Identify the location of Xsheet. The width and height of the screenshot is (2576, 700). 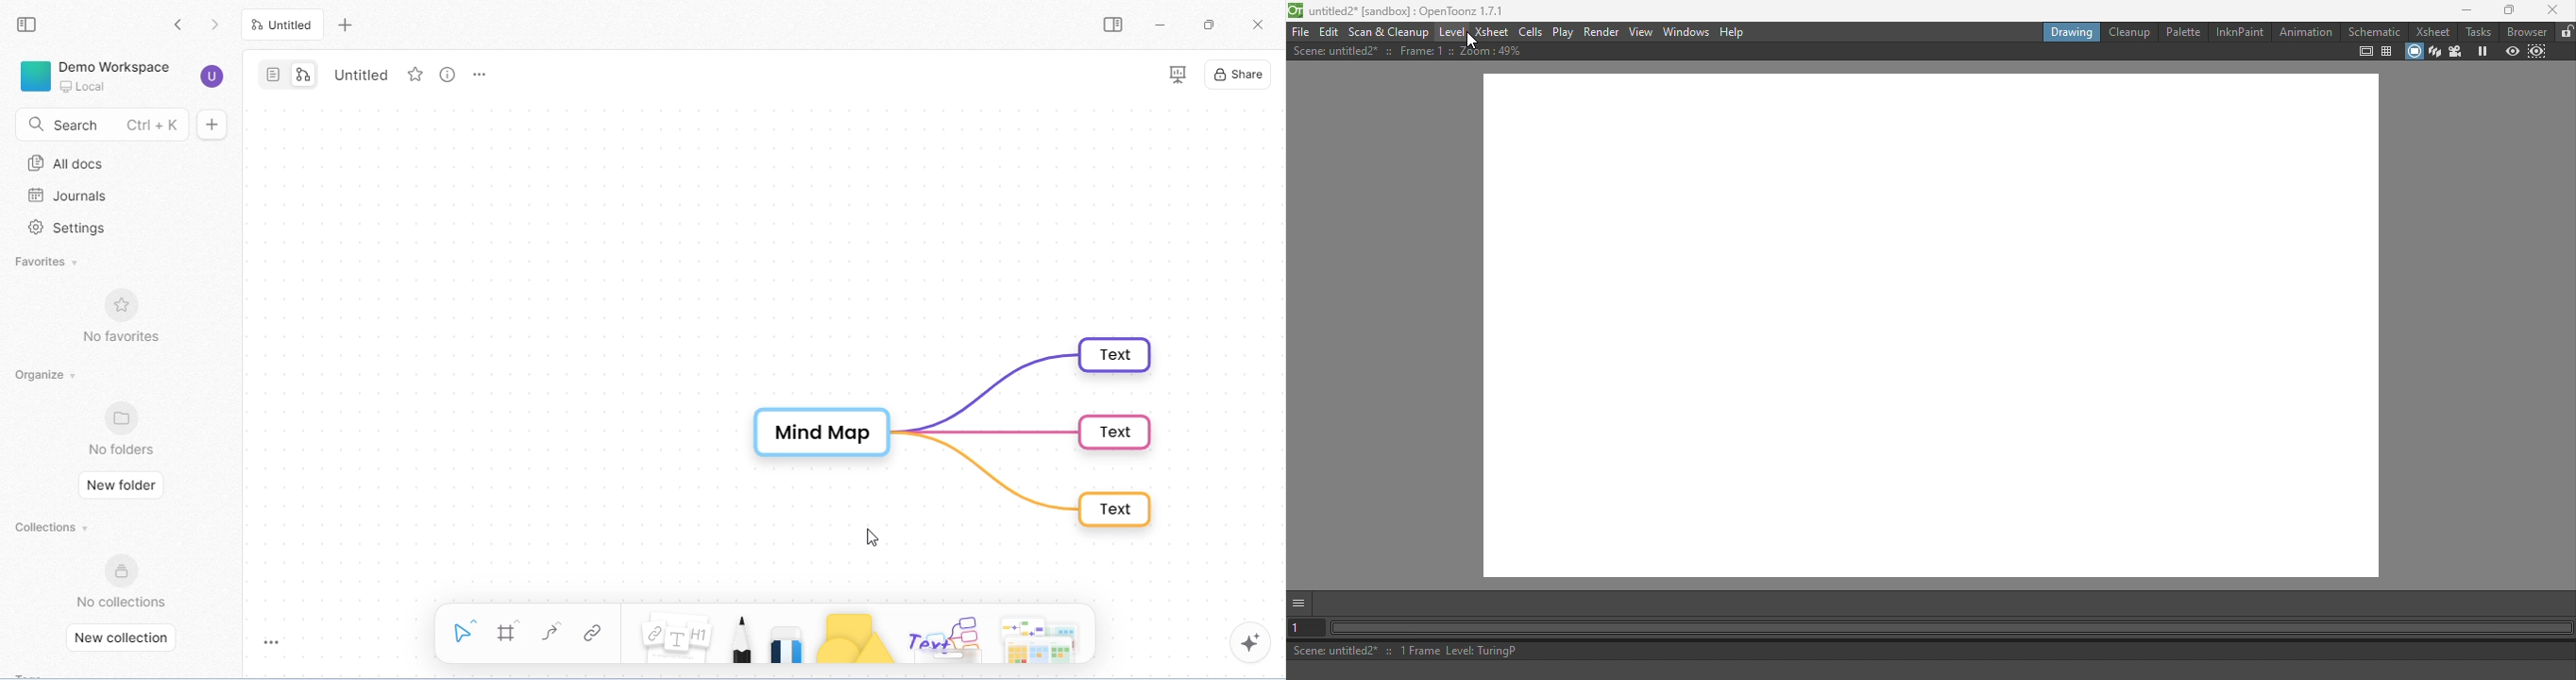
(2434, 29).